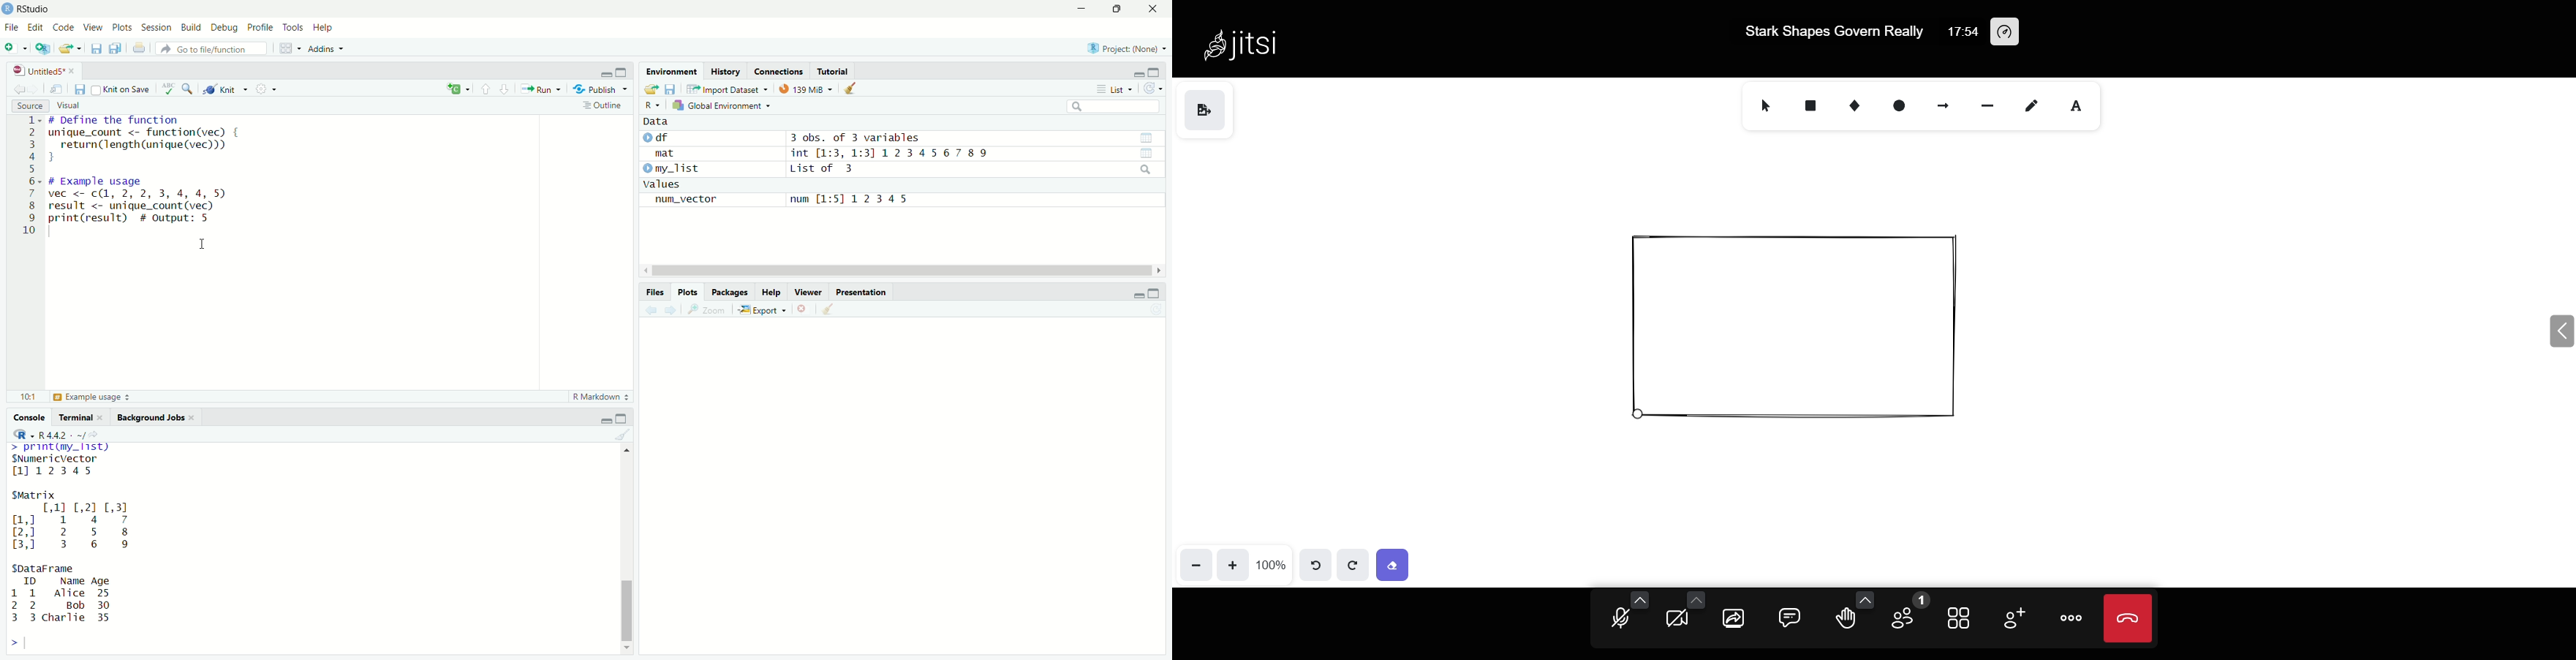 This screenshot has width=2576, height=672. I want to click on maximize, so click(622, 419).